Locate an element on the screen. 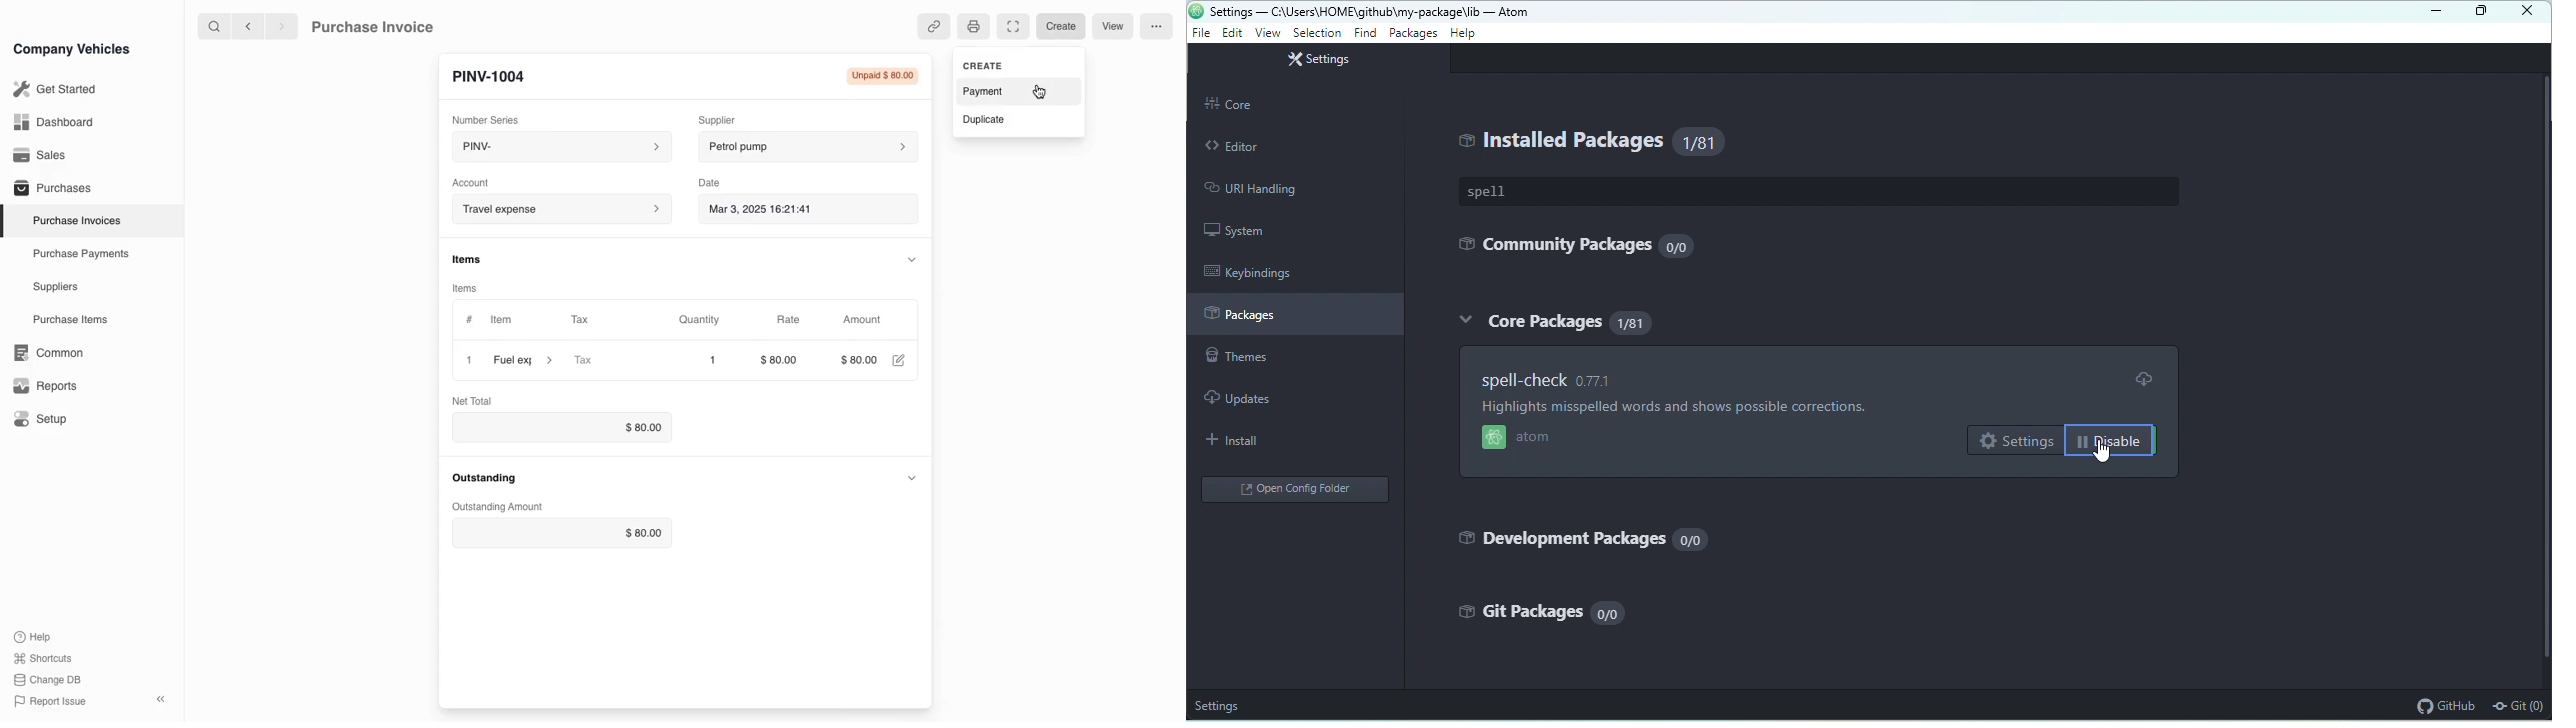 This screenshot has height=728, width=2576. $0.00 is located at coordinates (562, 428).